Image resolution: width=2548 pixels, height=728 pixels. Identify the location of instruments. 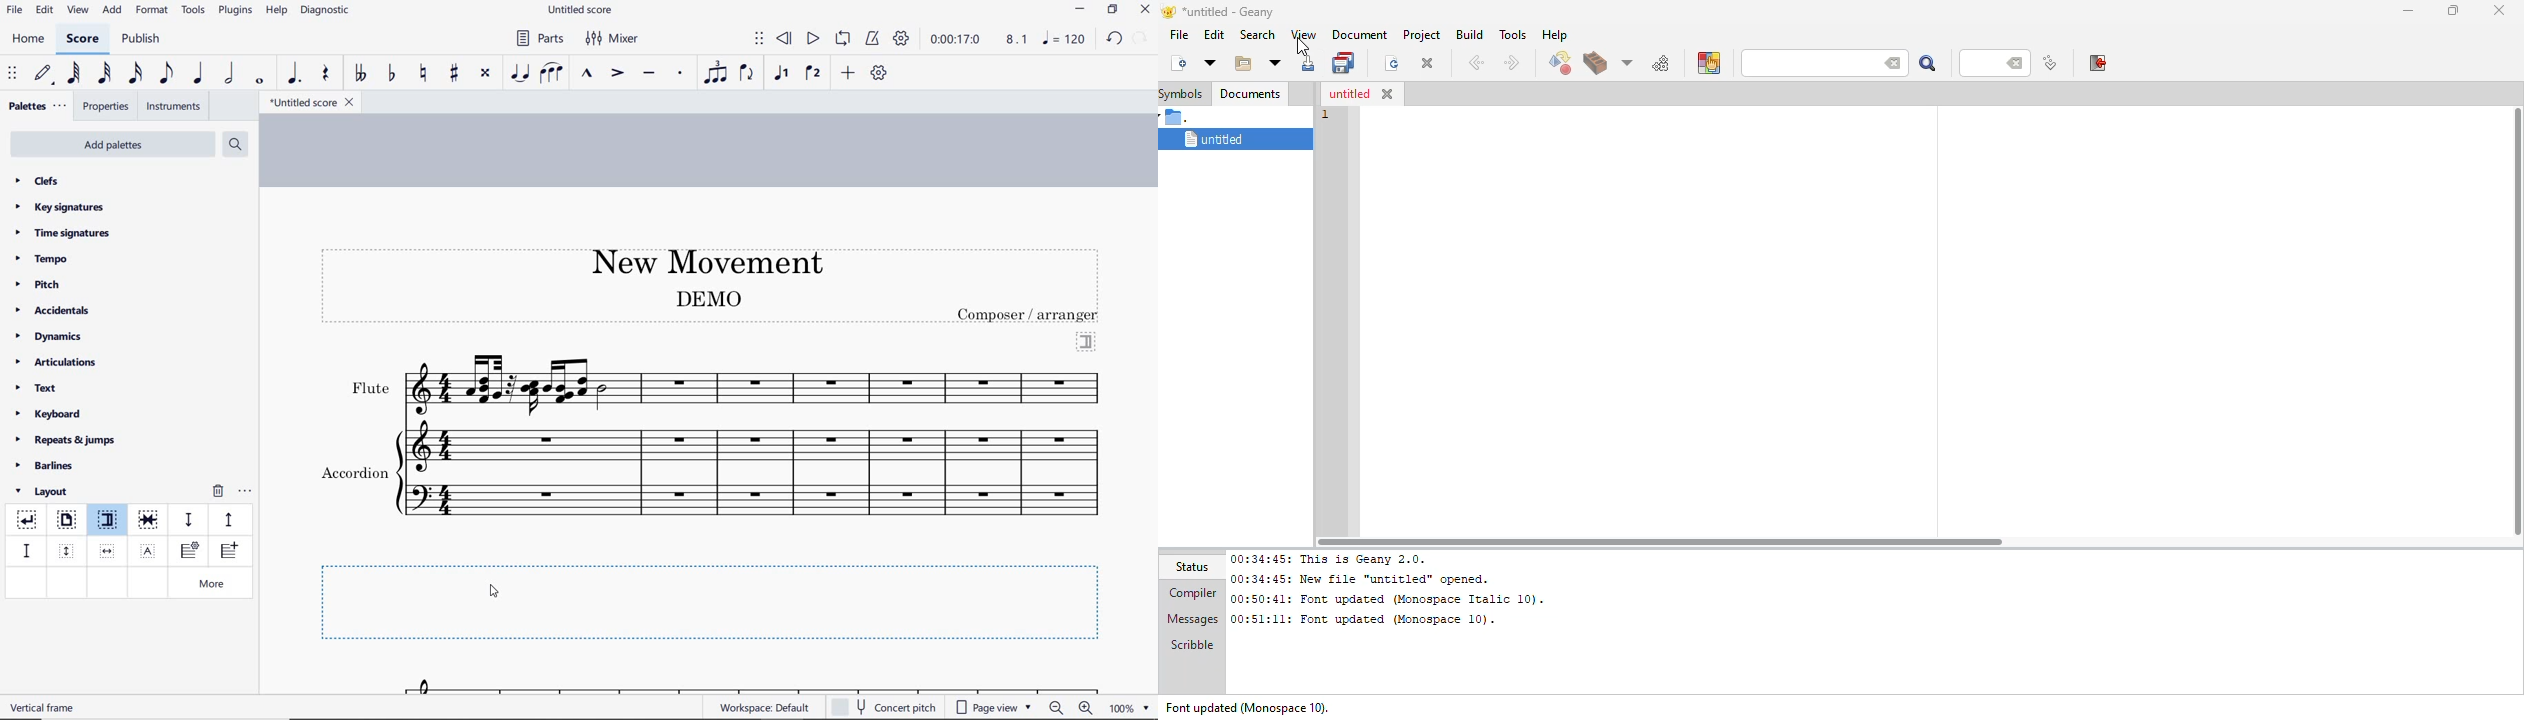
(171, 107).